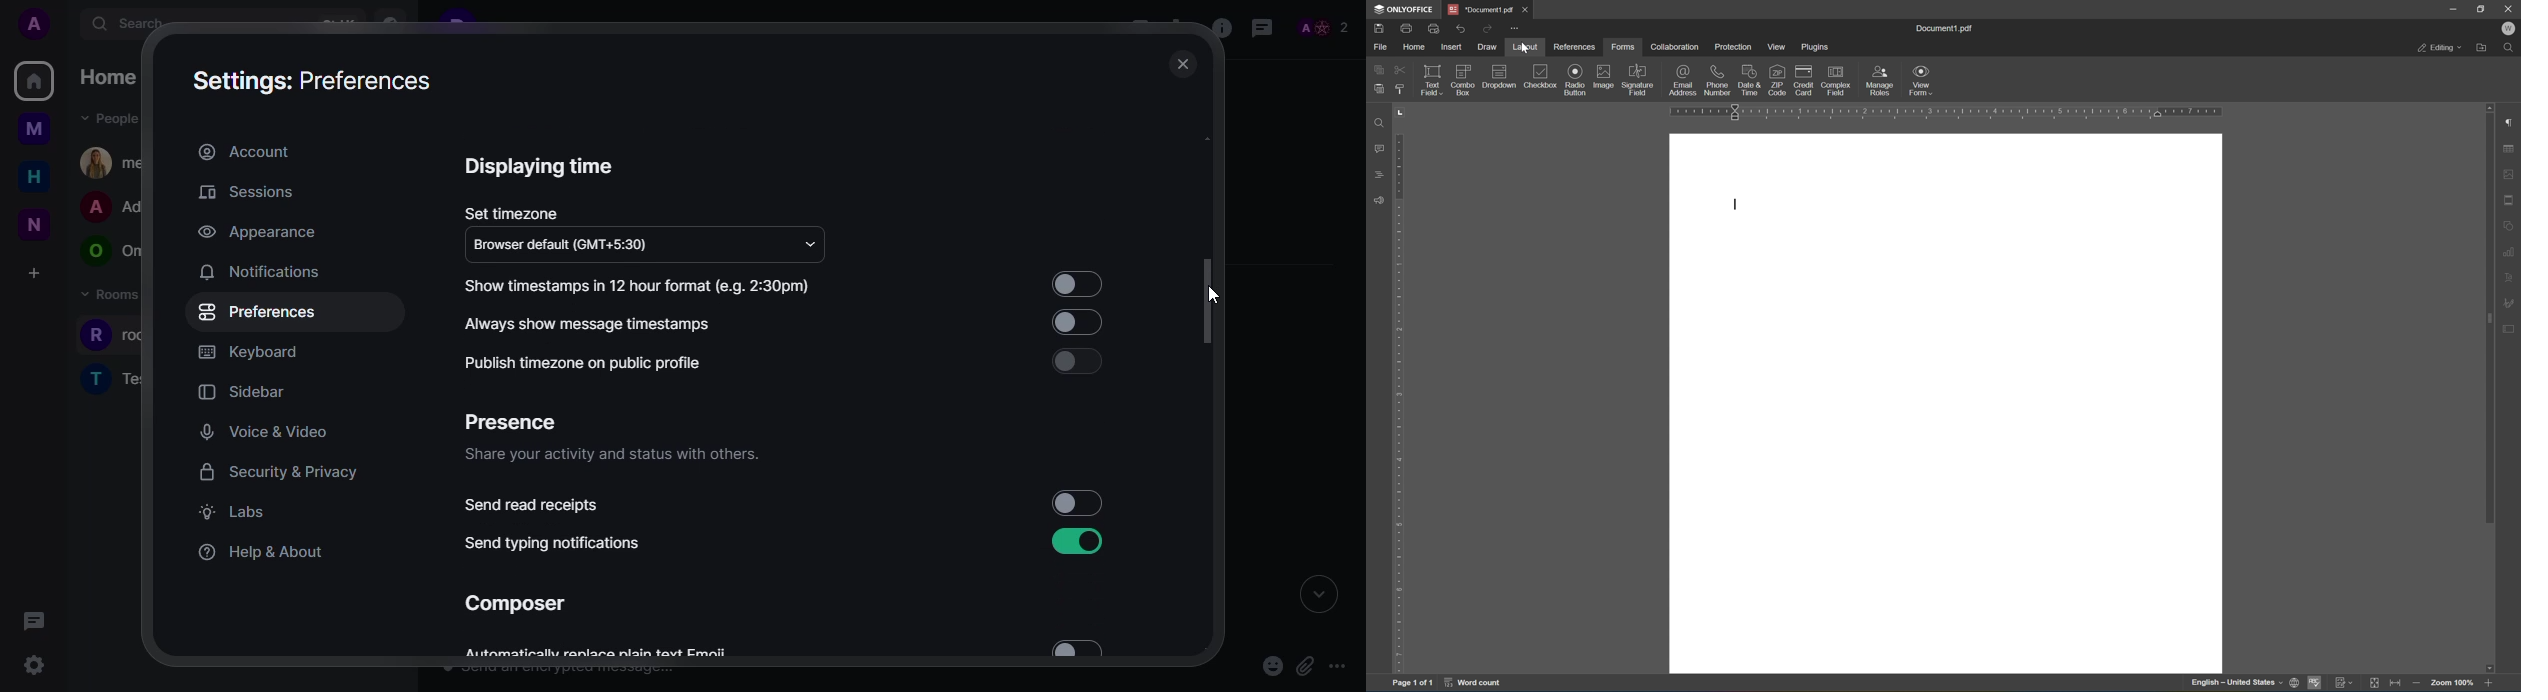  What do you see at coordinates (2512, 122) in the screenshot?
I see `paragraph settings` at bounding box center [2512, 122].